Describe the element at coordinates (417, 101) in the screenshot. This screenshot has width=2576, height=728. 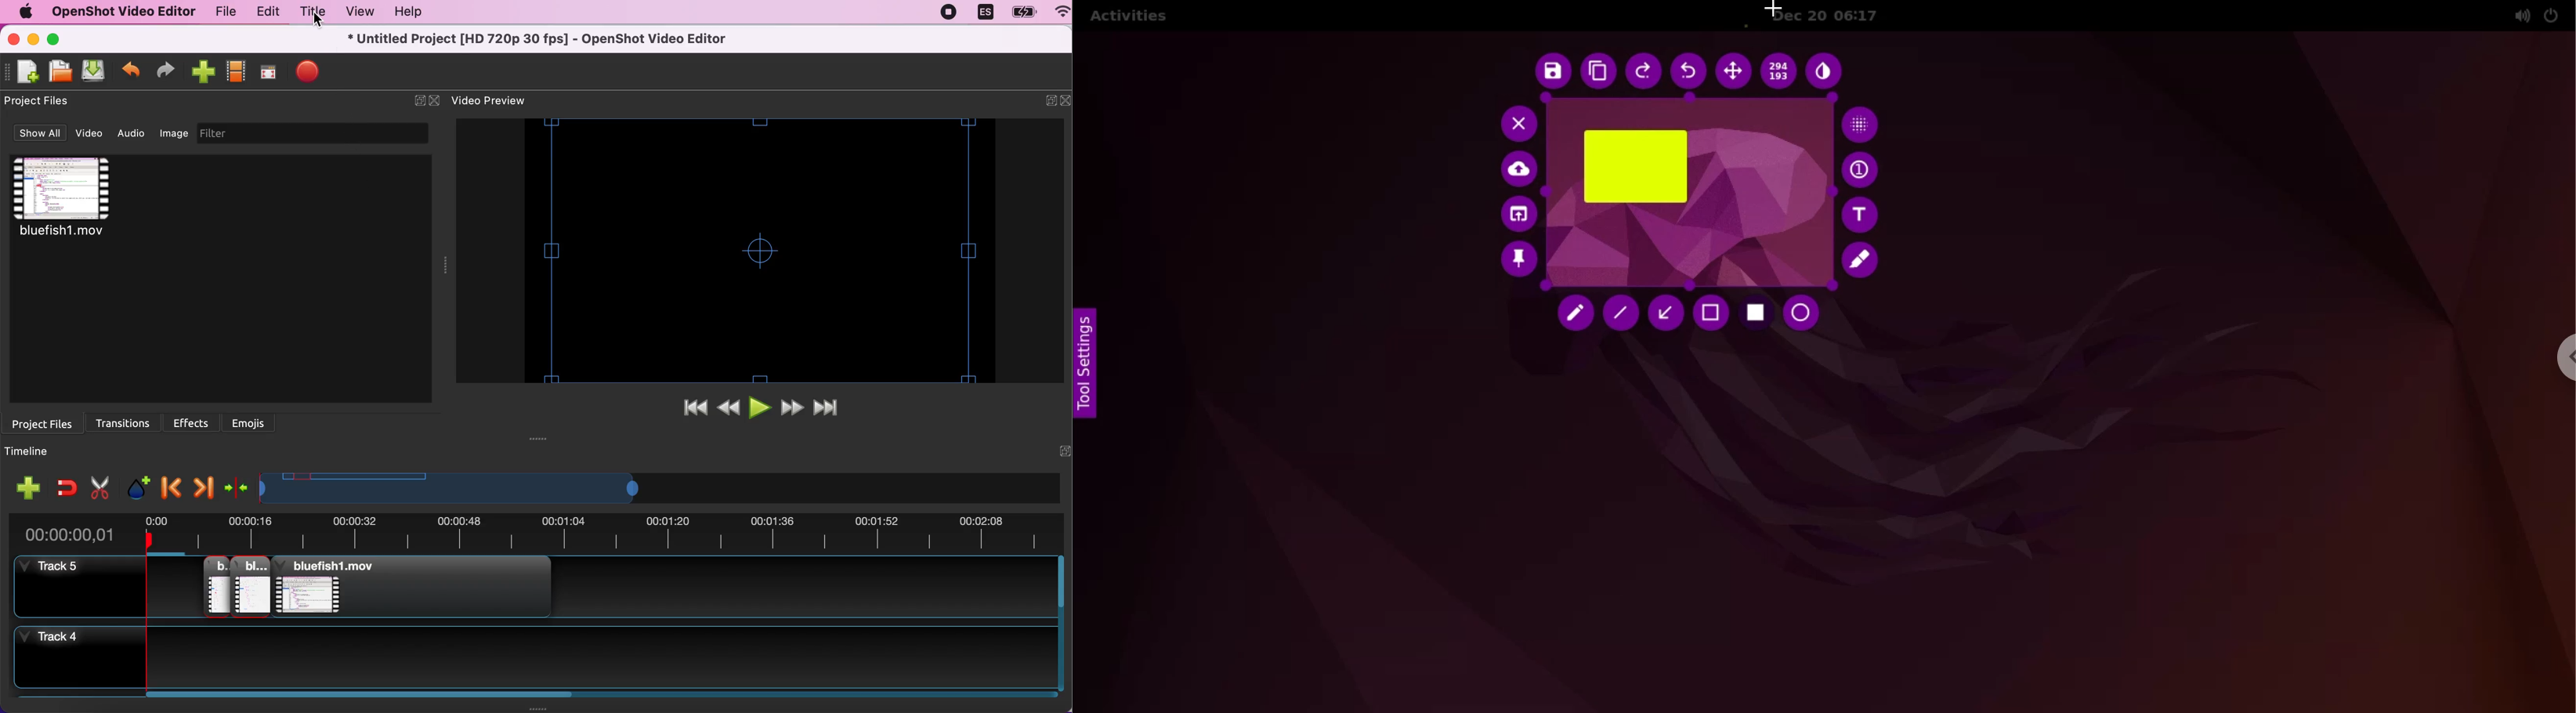
I see `expand/hide` at that location.